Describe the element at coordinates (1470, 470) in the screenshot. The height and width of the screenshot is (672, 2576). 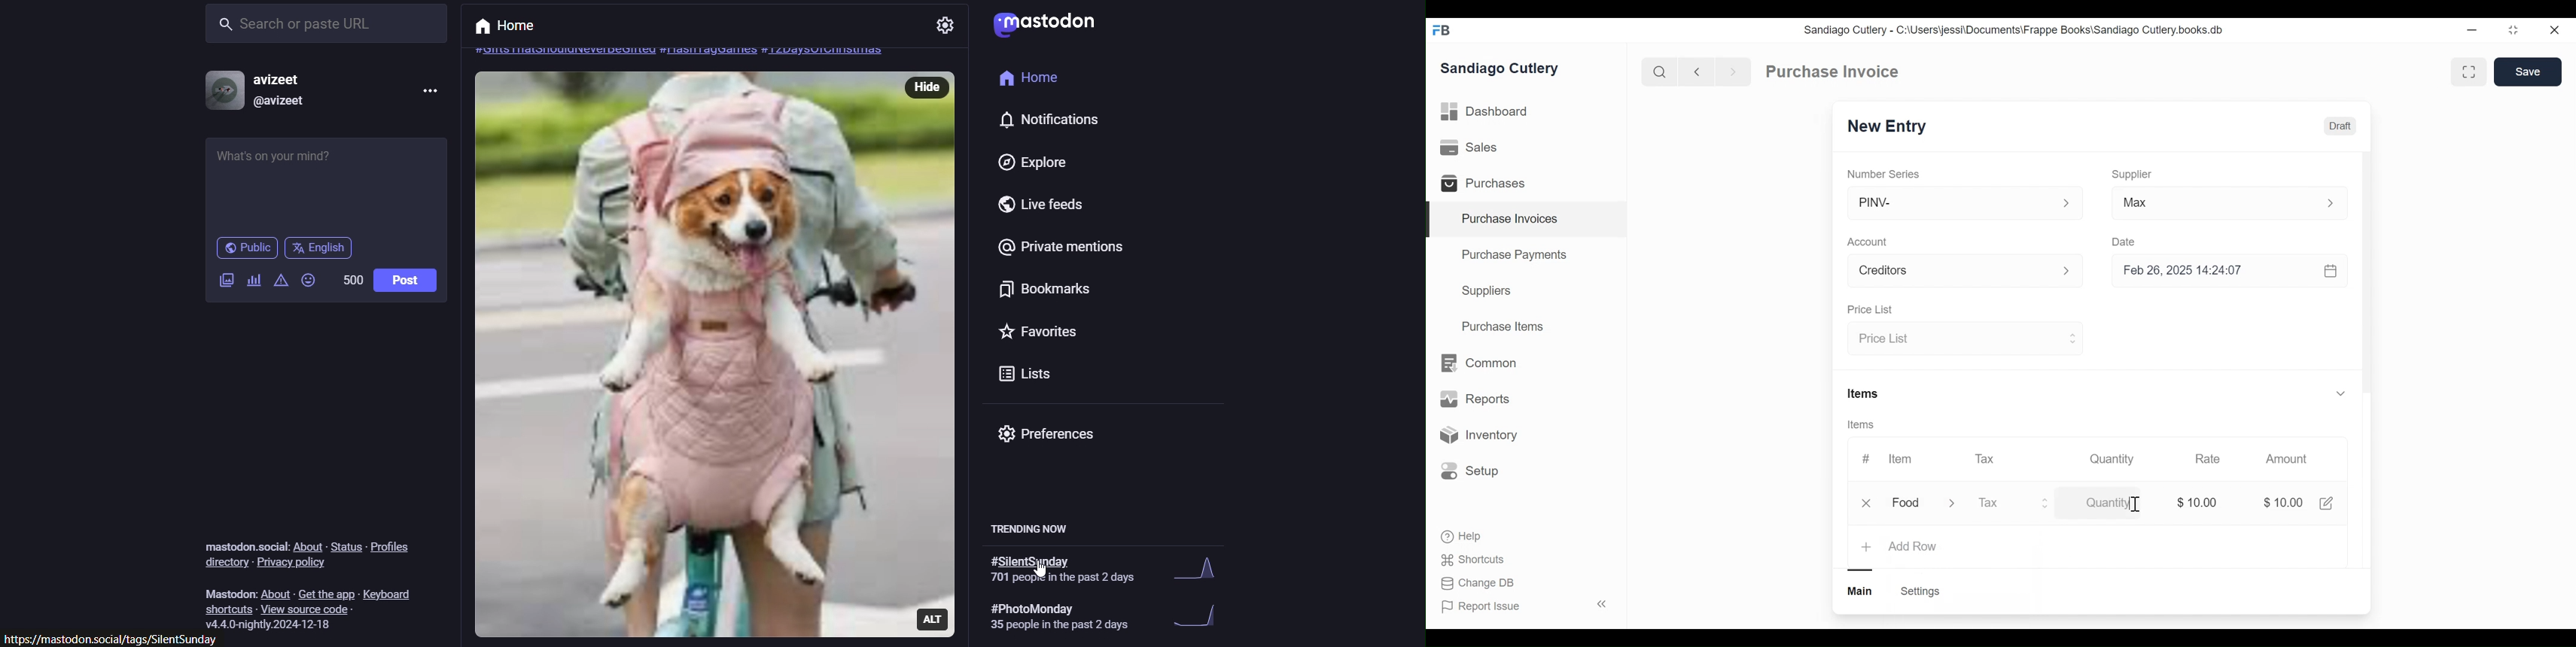
I see `Setup` at that location.